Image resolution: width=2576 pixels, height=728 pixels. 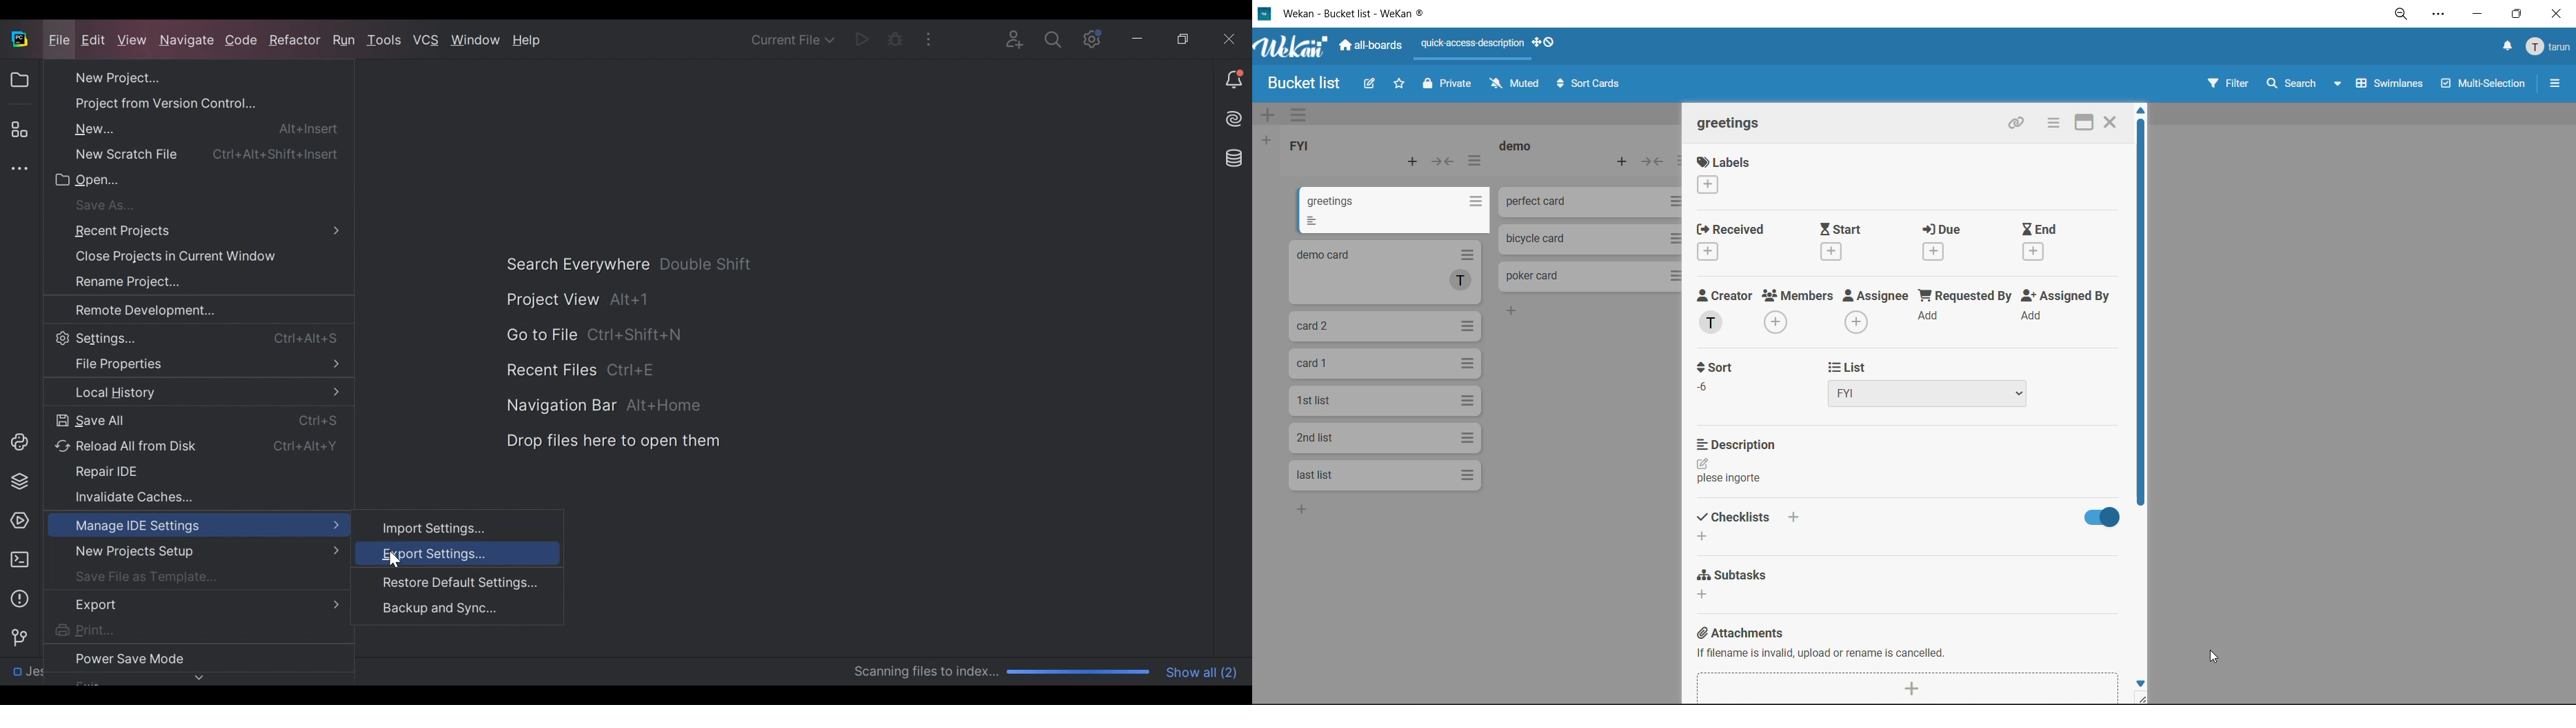 I want to click on Current File, so click(x=794, y=39).